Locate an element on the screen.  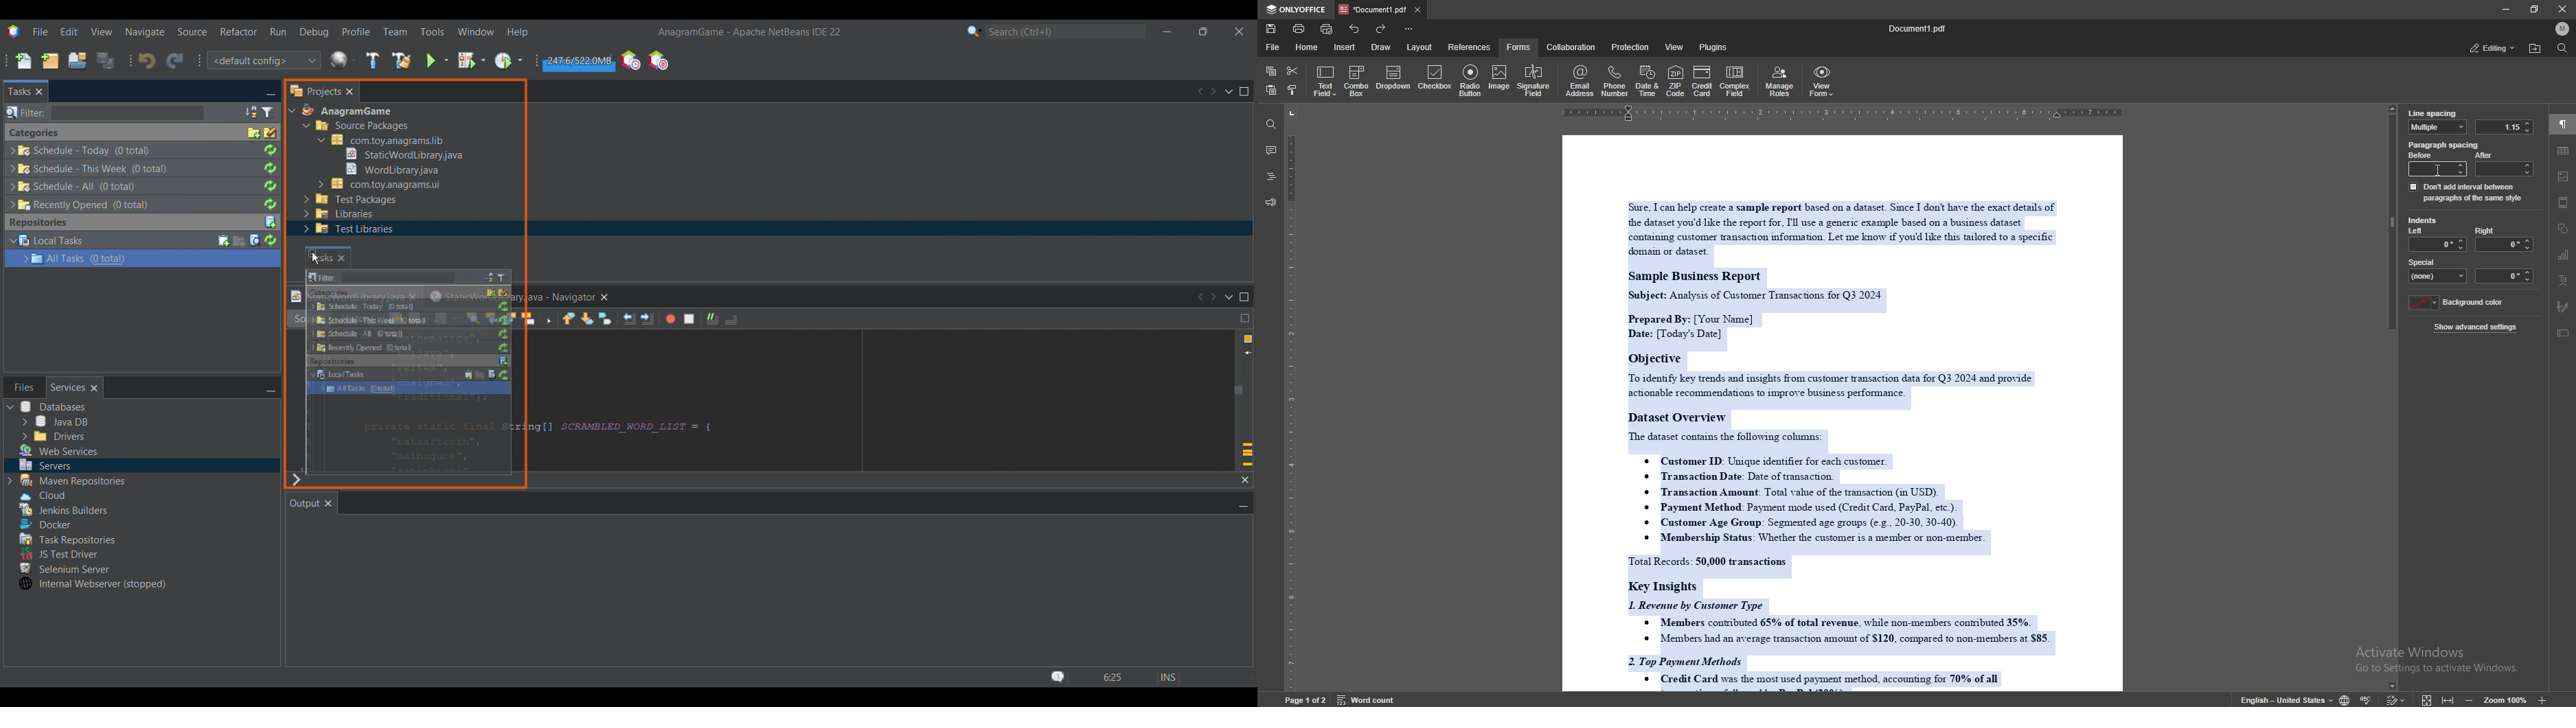
dont add interval between paragraph of same style is located at coordinates (2466, 192).